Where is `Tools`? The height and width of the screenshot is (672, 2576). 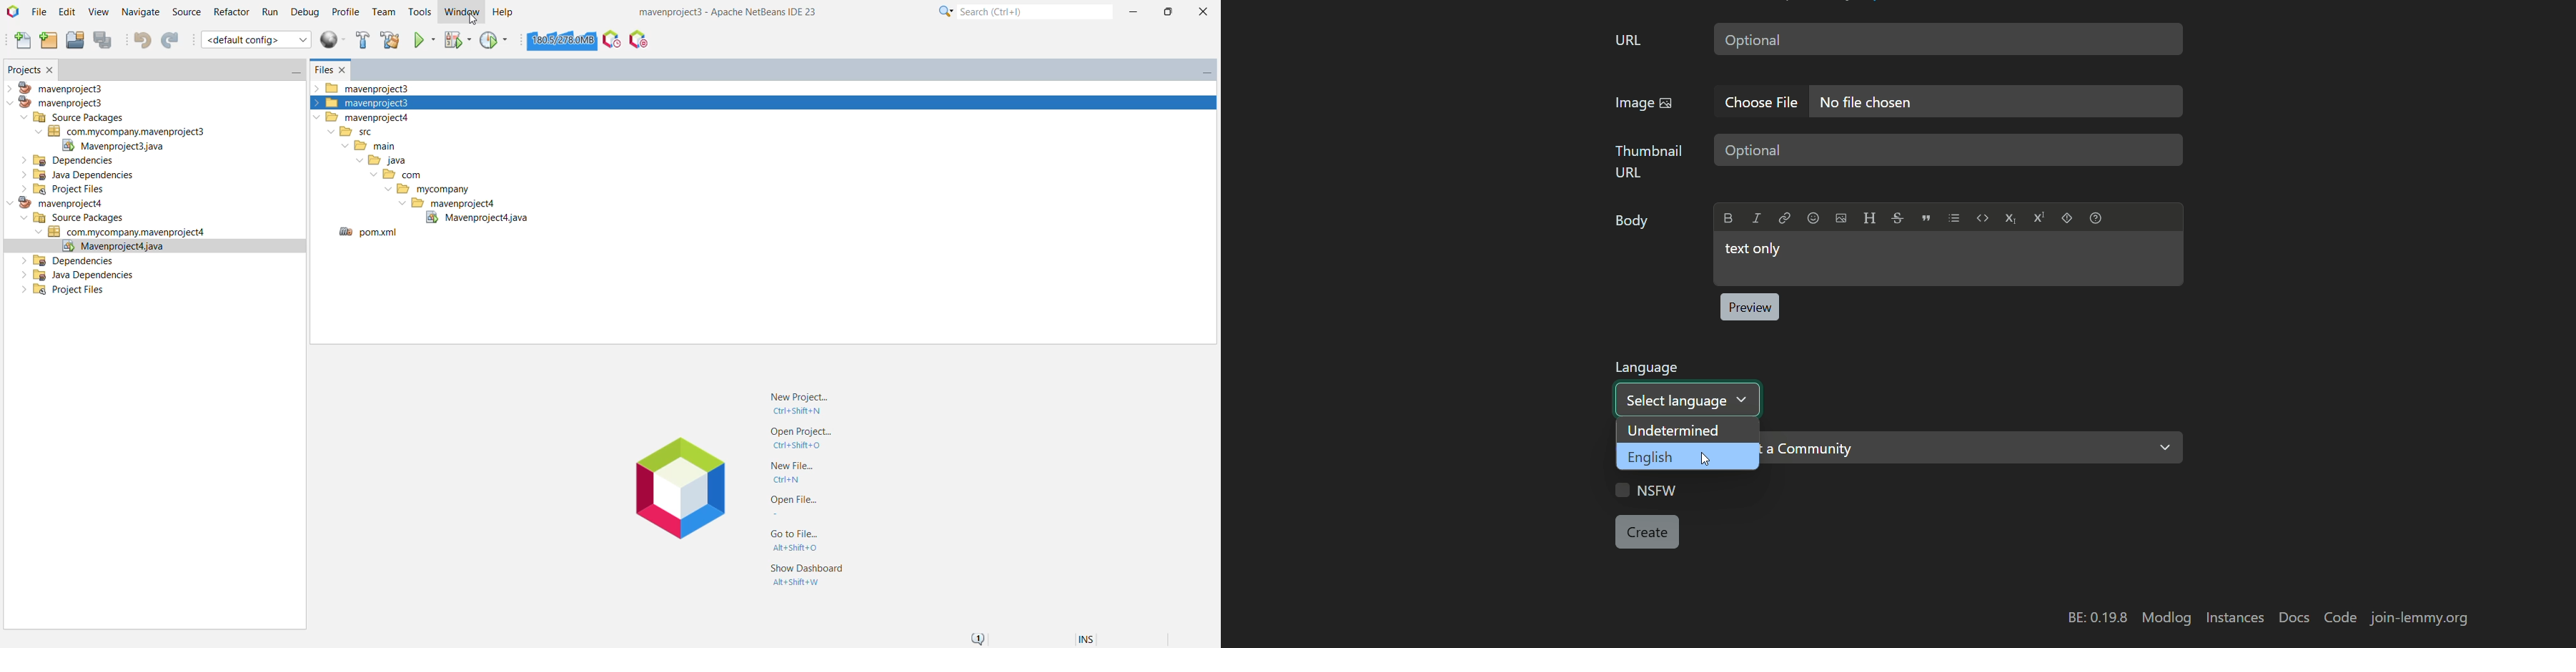 Tools is located at coordinates (419, 10).